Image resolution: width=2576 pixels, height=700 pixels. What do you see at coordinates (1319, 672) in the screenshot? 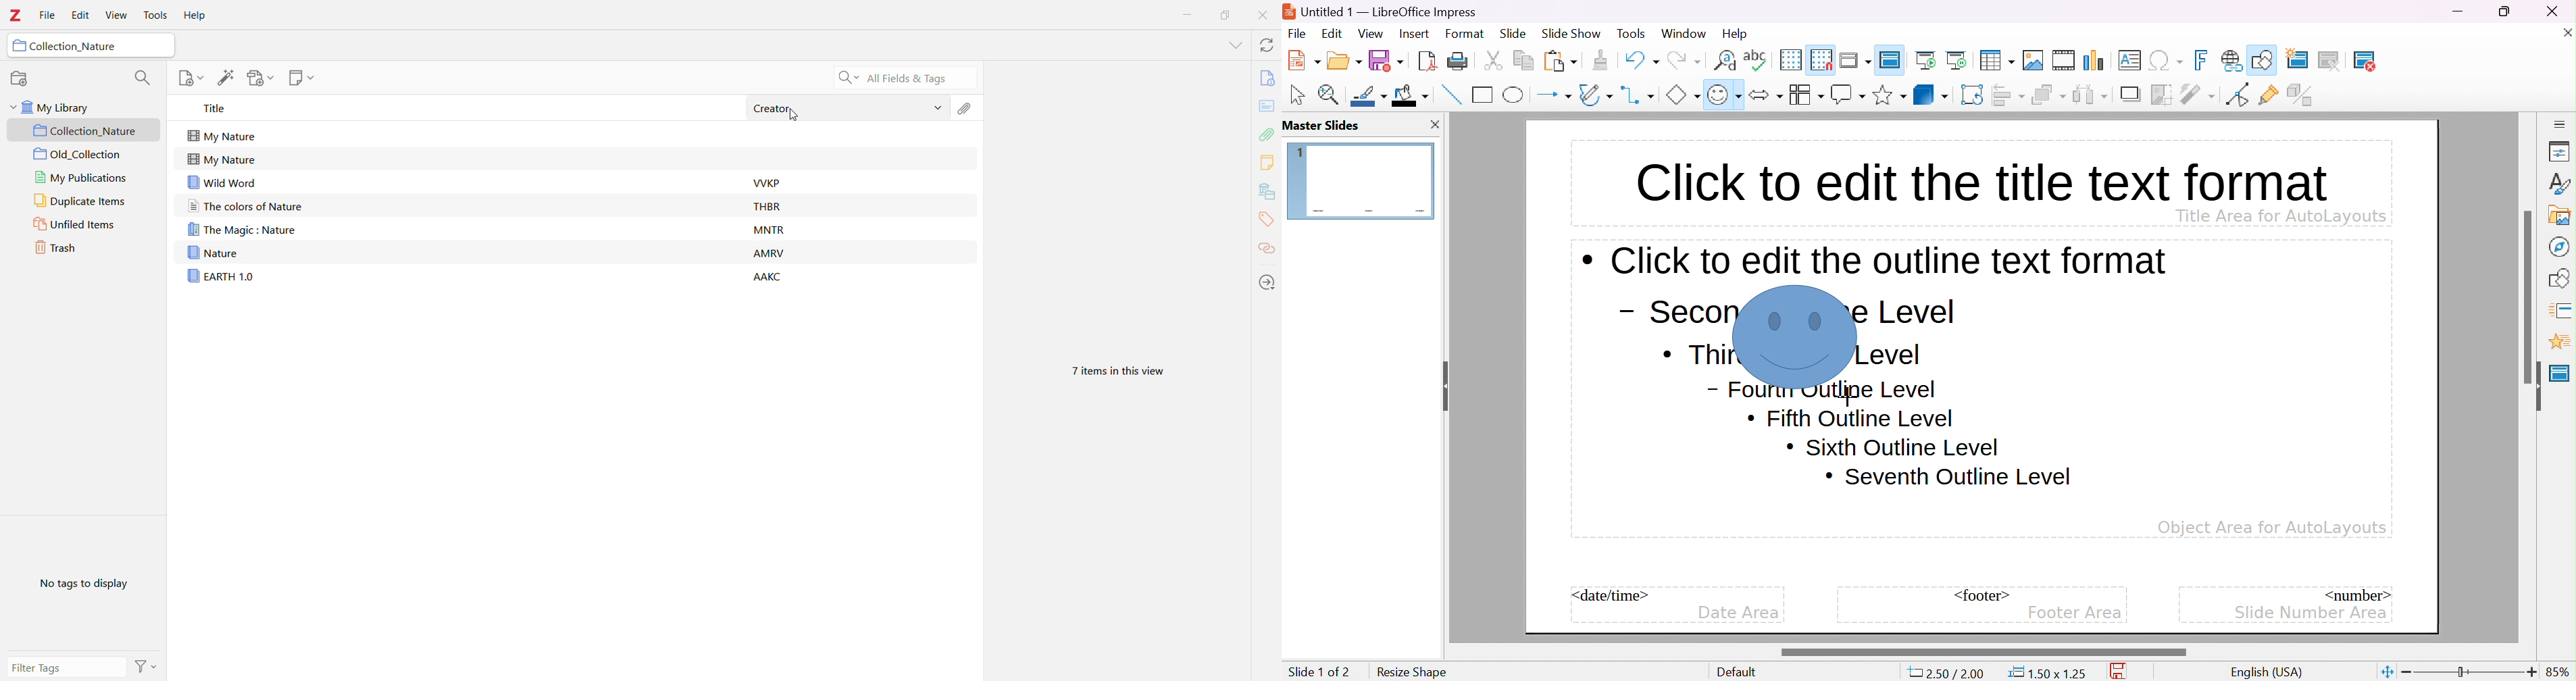
I see `slide 1 of 2` at bounding box center [1319, 672].